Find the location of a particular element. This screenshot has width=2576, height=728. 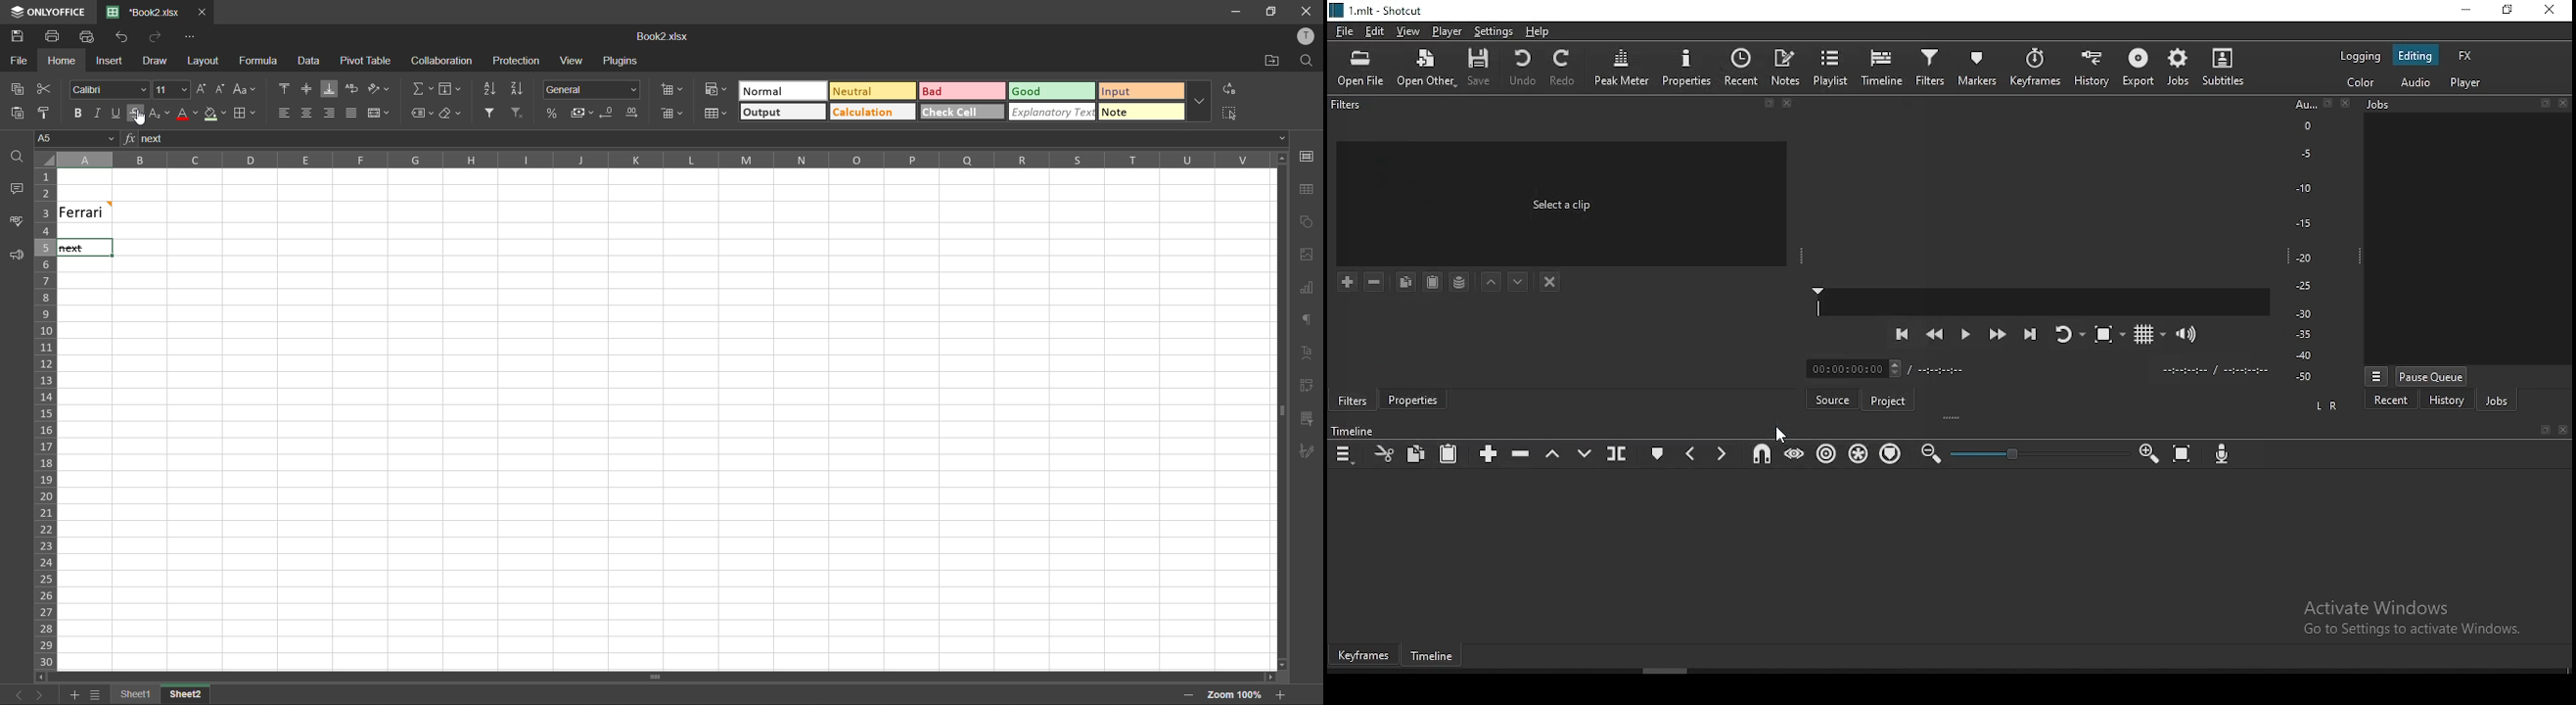

check cell is located at coordinates (964, 112).